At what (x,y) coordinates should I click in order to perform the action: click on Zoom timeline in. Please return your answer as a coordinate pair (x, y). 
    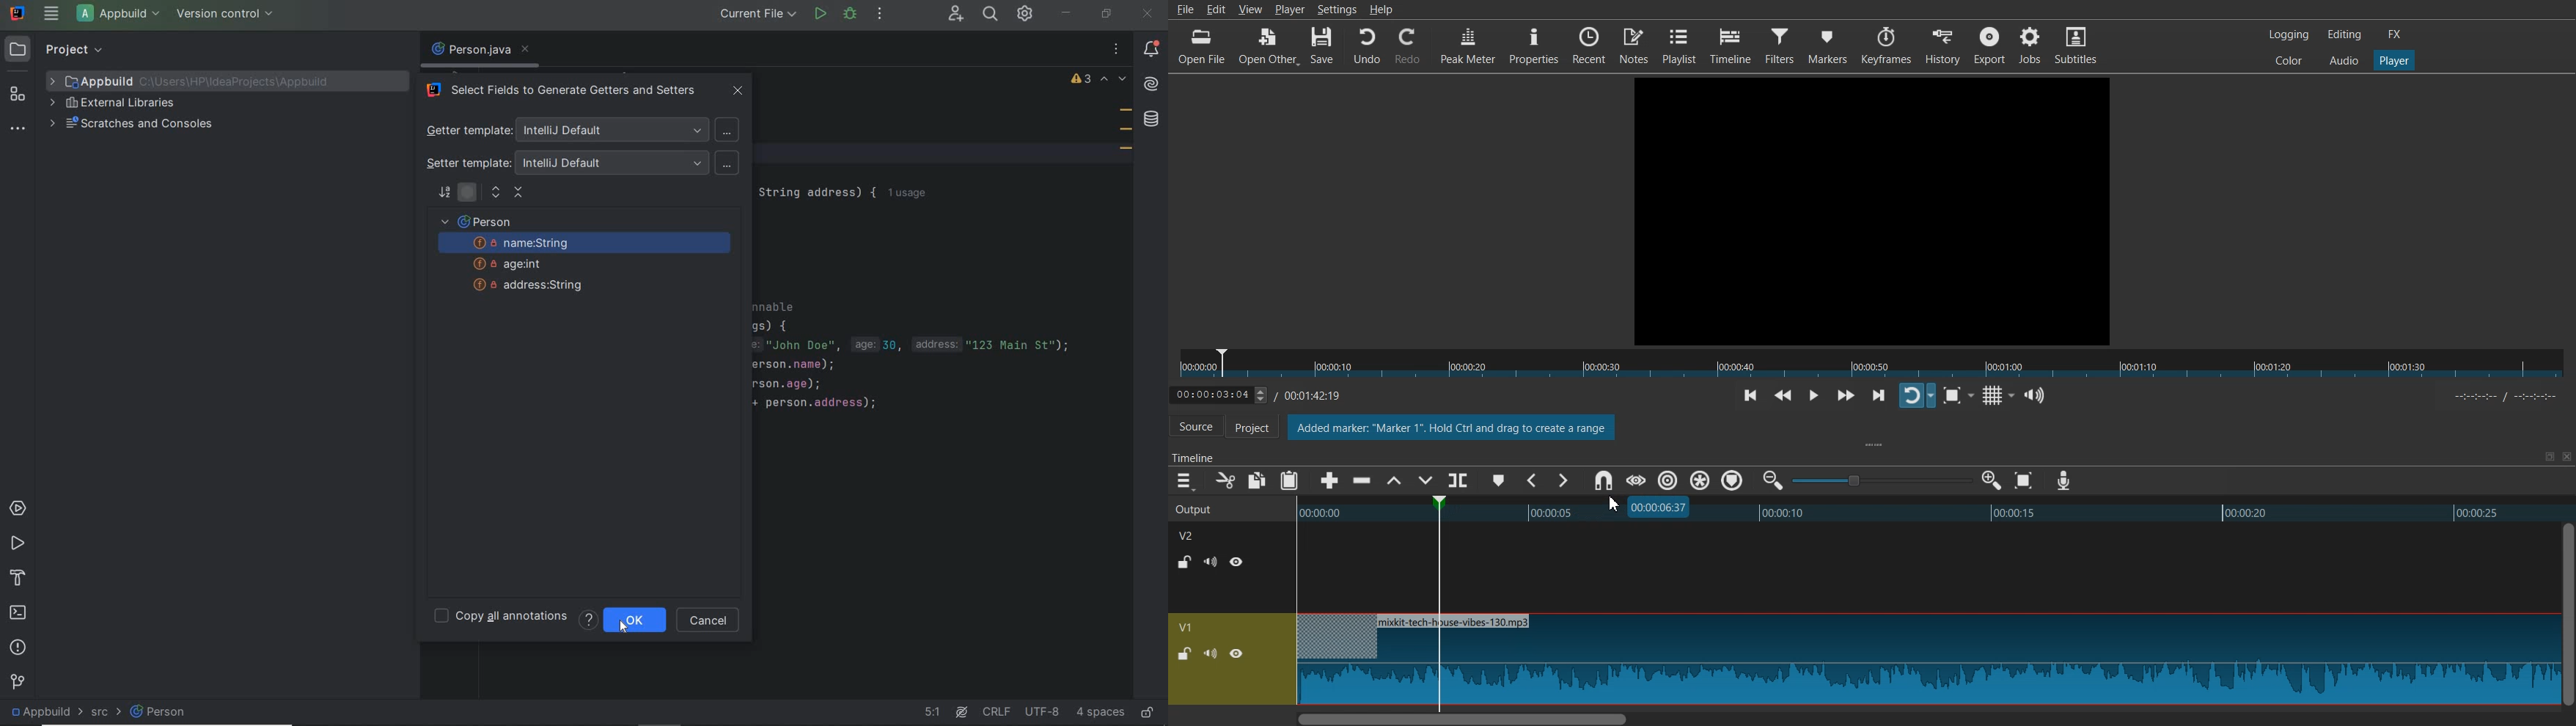
    Looking at the image, I should click on (1991, 480).